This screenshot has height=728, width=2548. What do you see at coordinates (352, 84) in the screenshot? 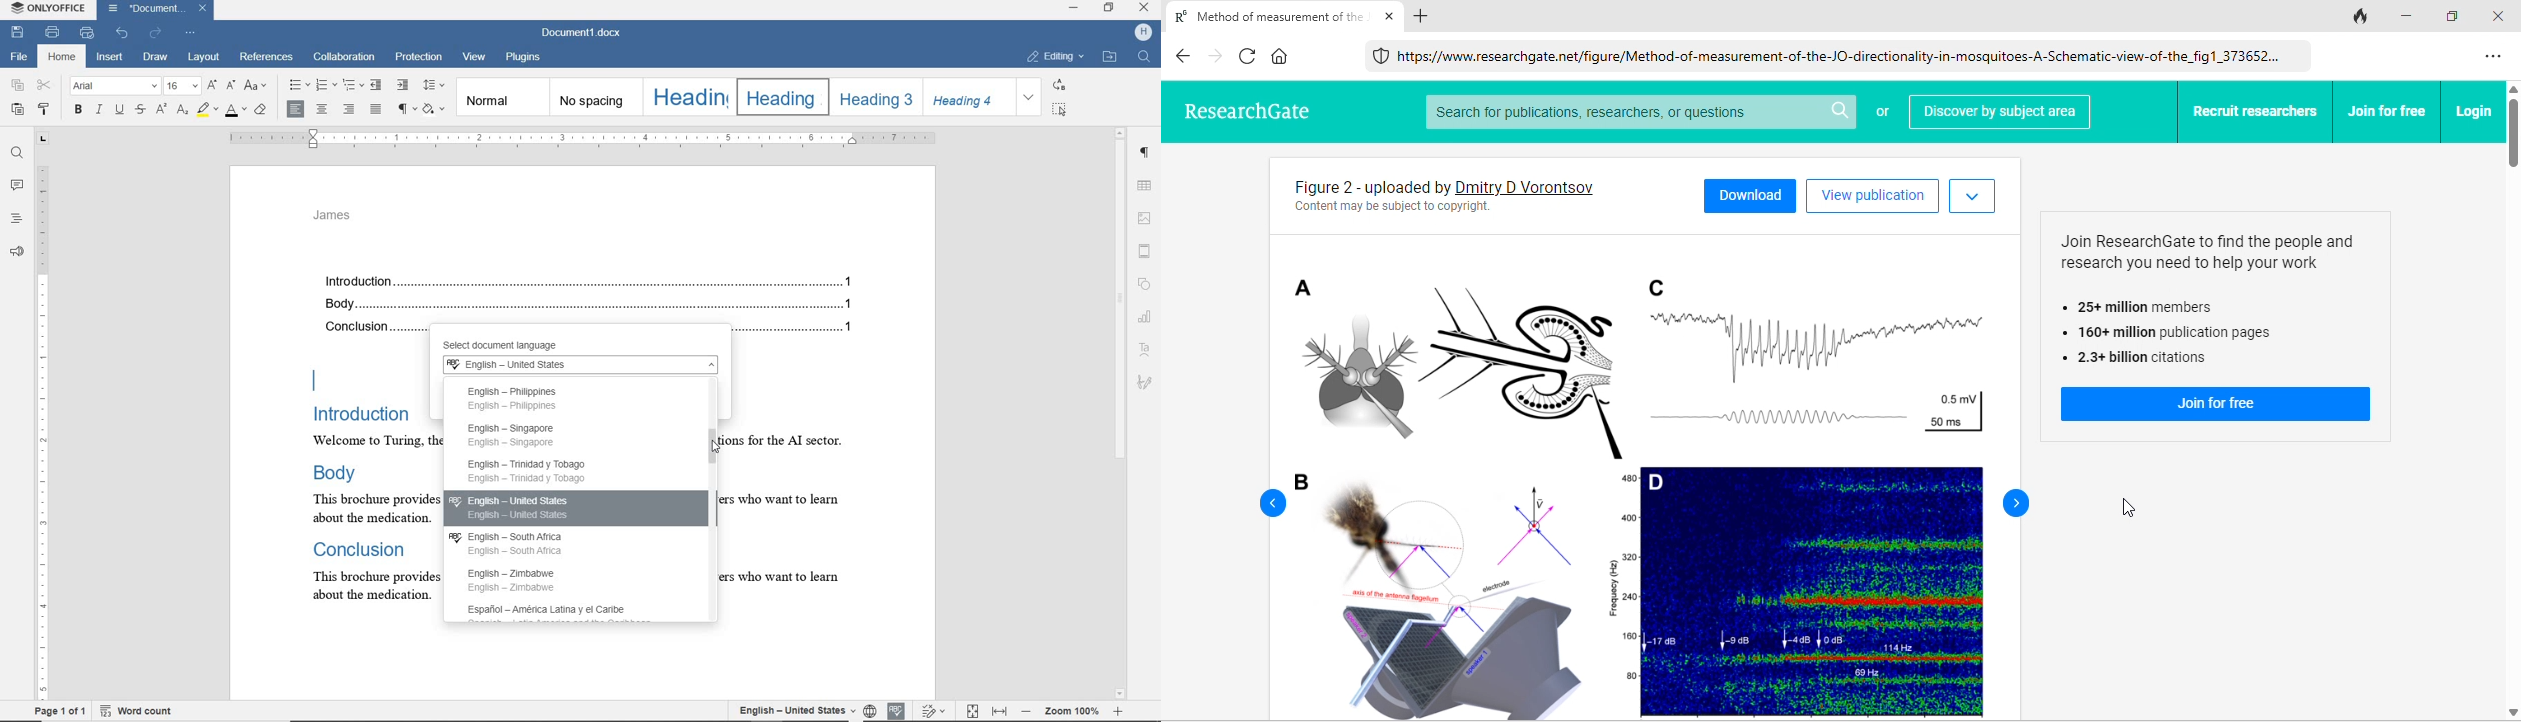
I see `multilevel list` at bounding box center [352, 84].